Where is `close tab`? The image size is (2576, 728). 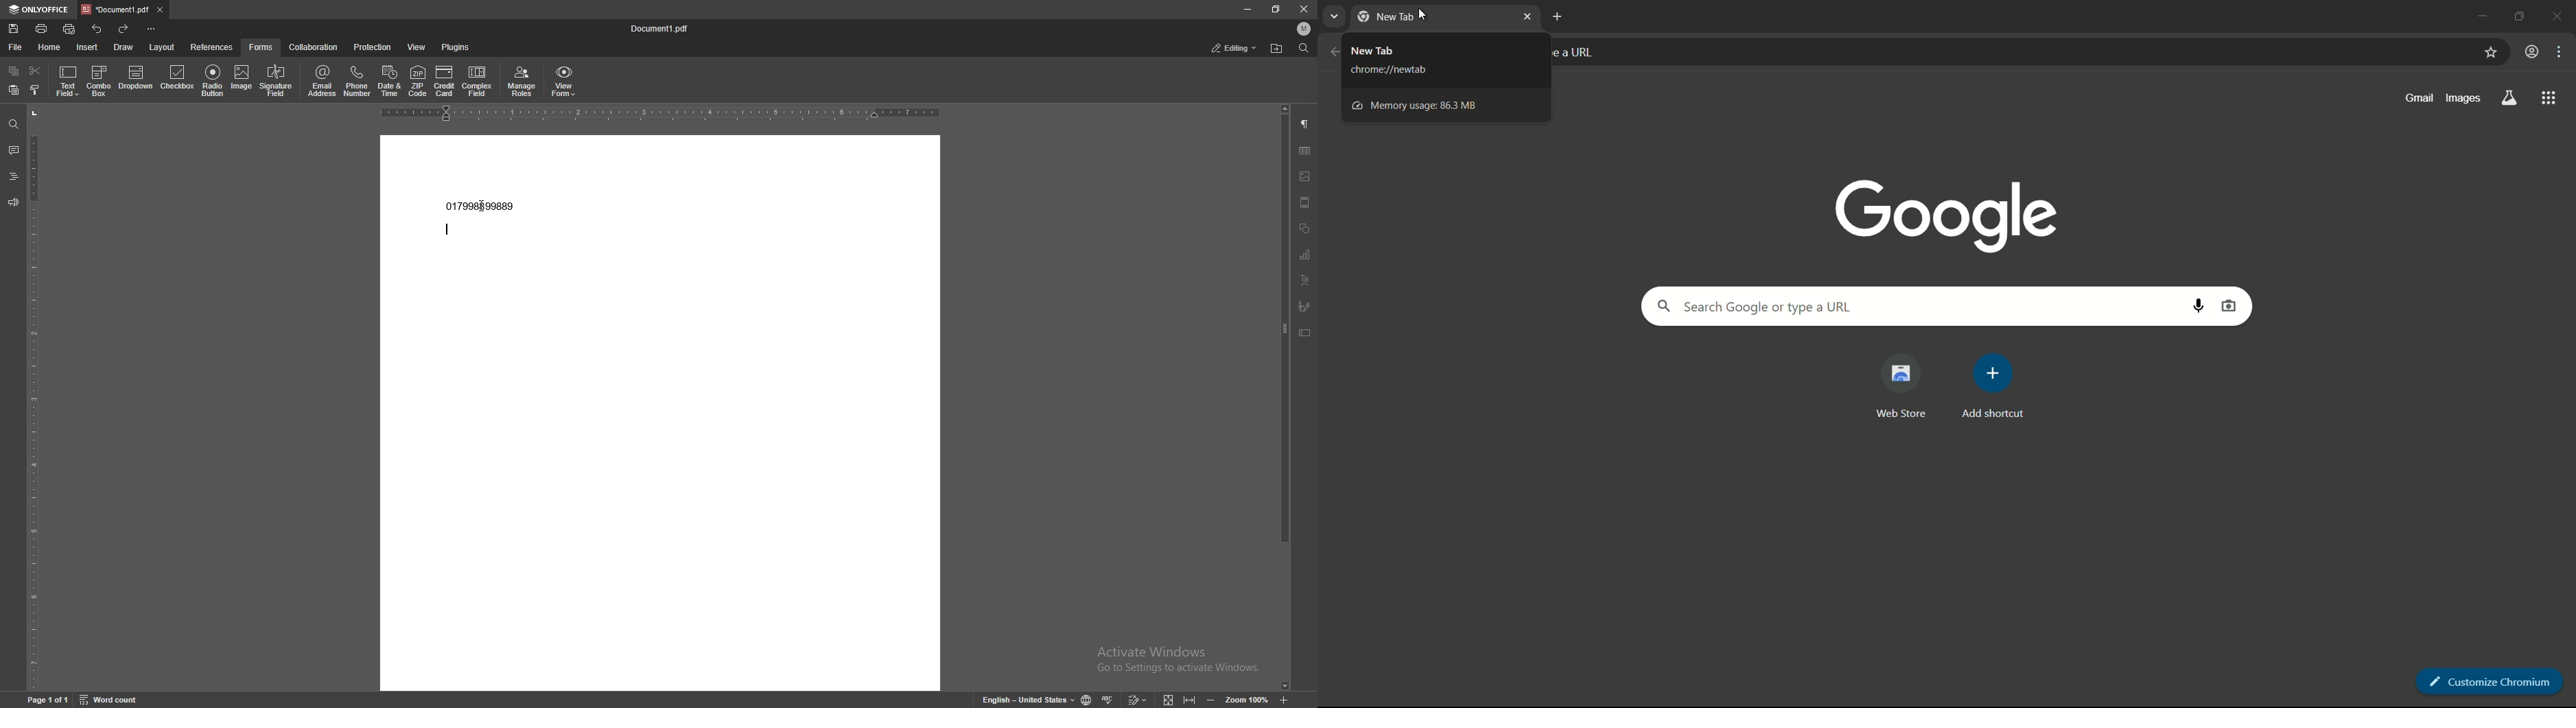 close tab is located at coordinates (1527, 18).